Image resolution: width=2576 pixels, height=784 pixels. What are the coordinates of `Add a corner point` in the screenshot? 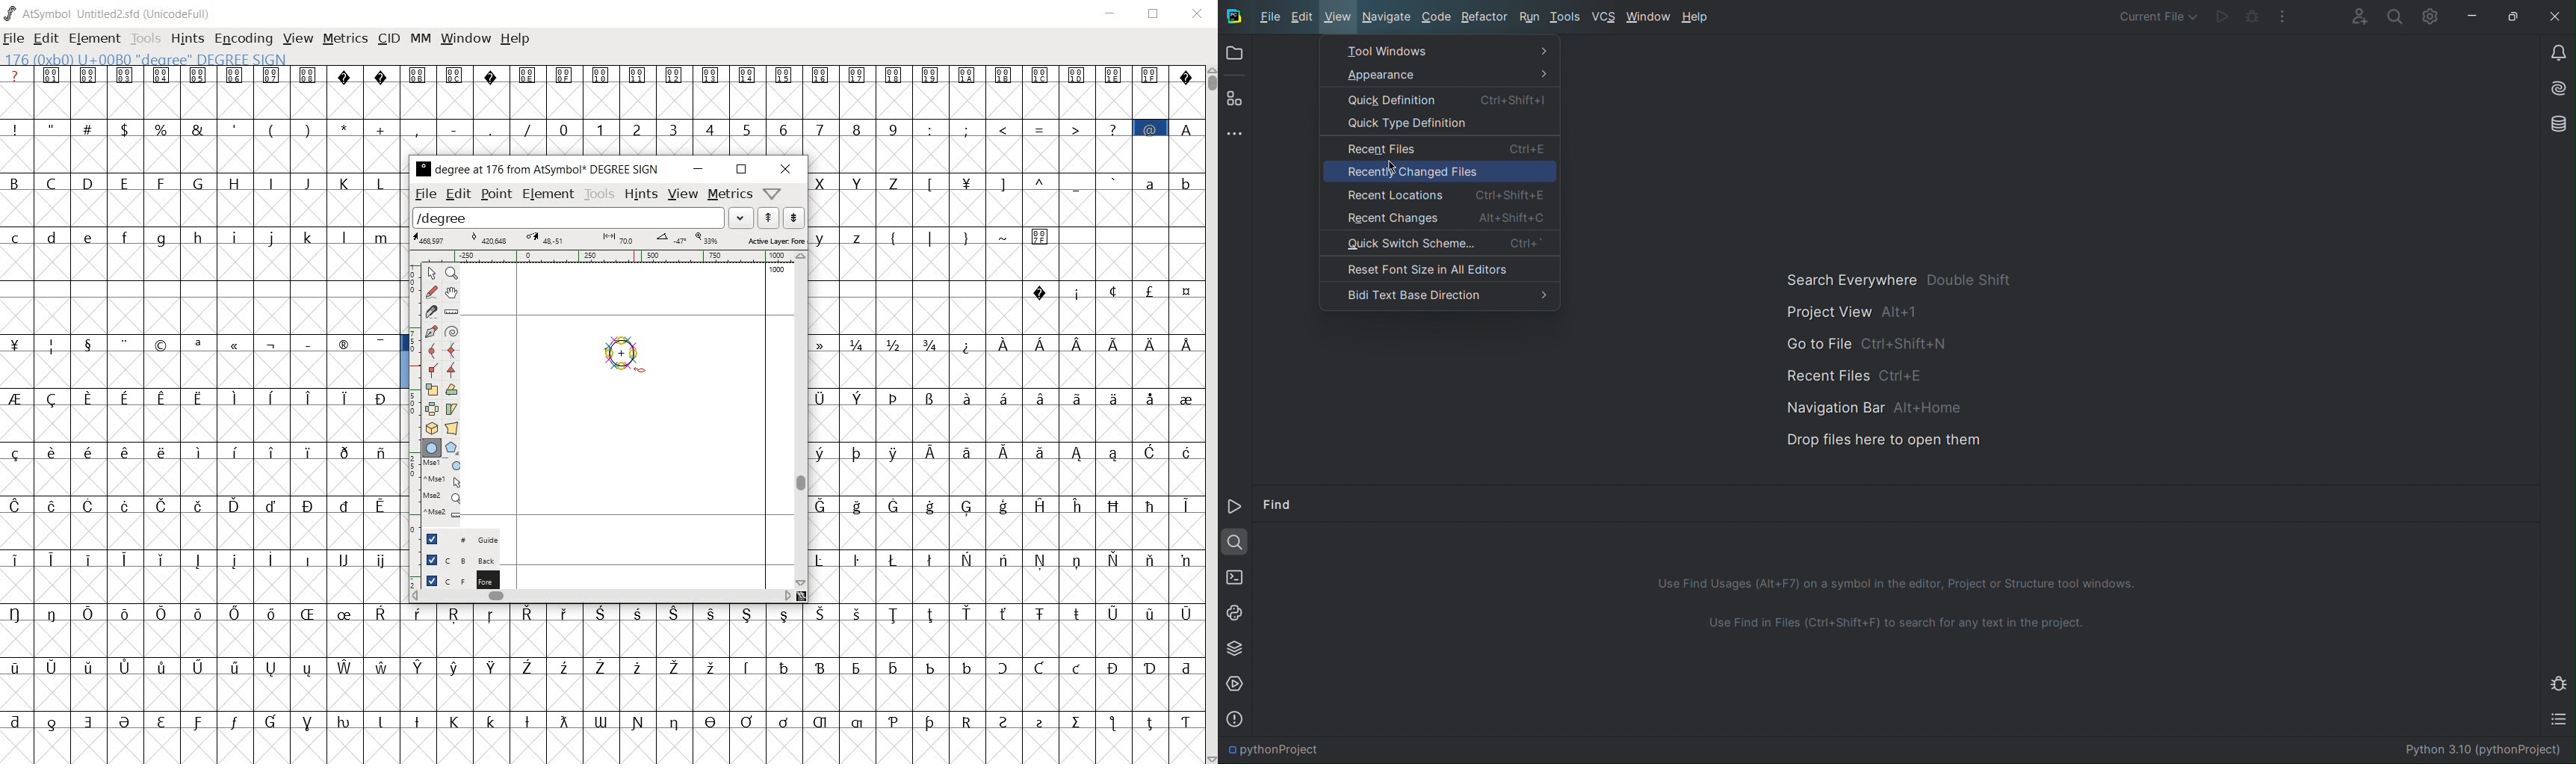 It's located at (431, 372).